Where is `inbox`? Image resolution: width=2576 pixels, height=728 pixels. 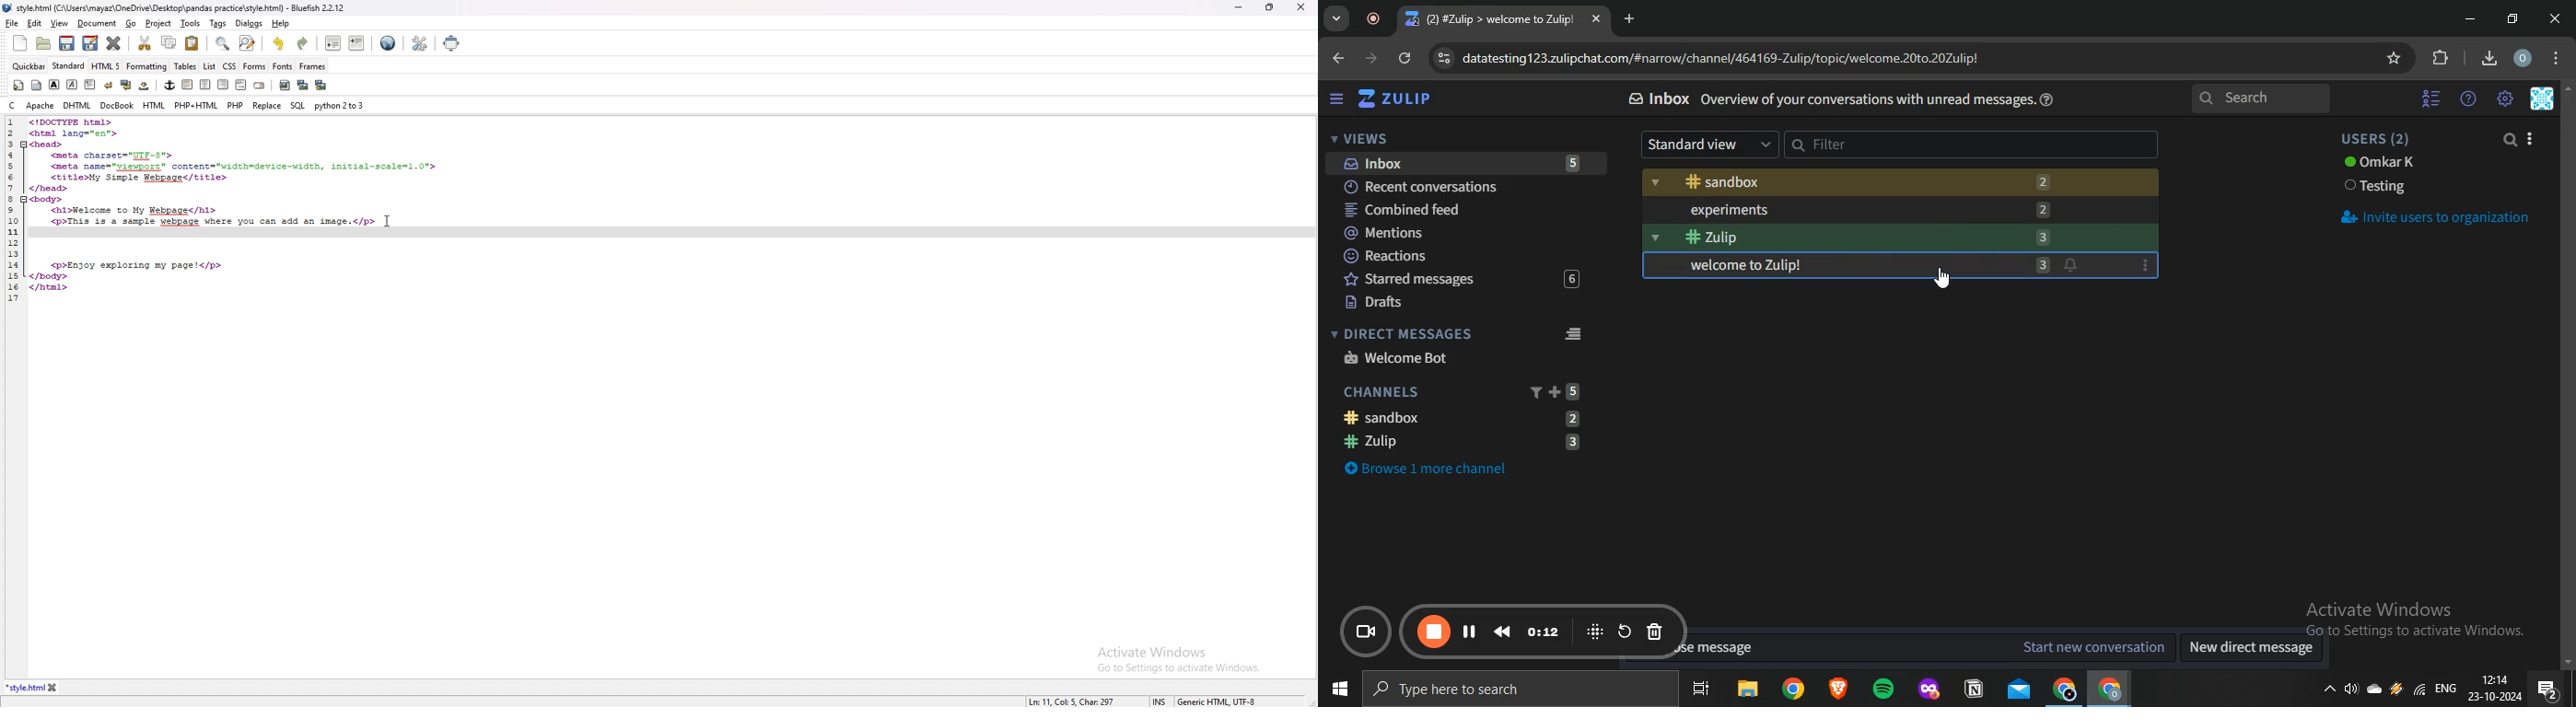 inbox is located at coordinates (1459, 163).